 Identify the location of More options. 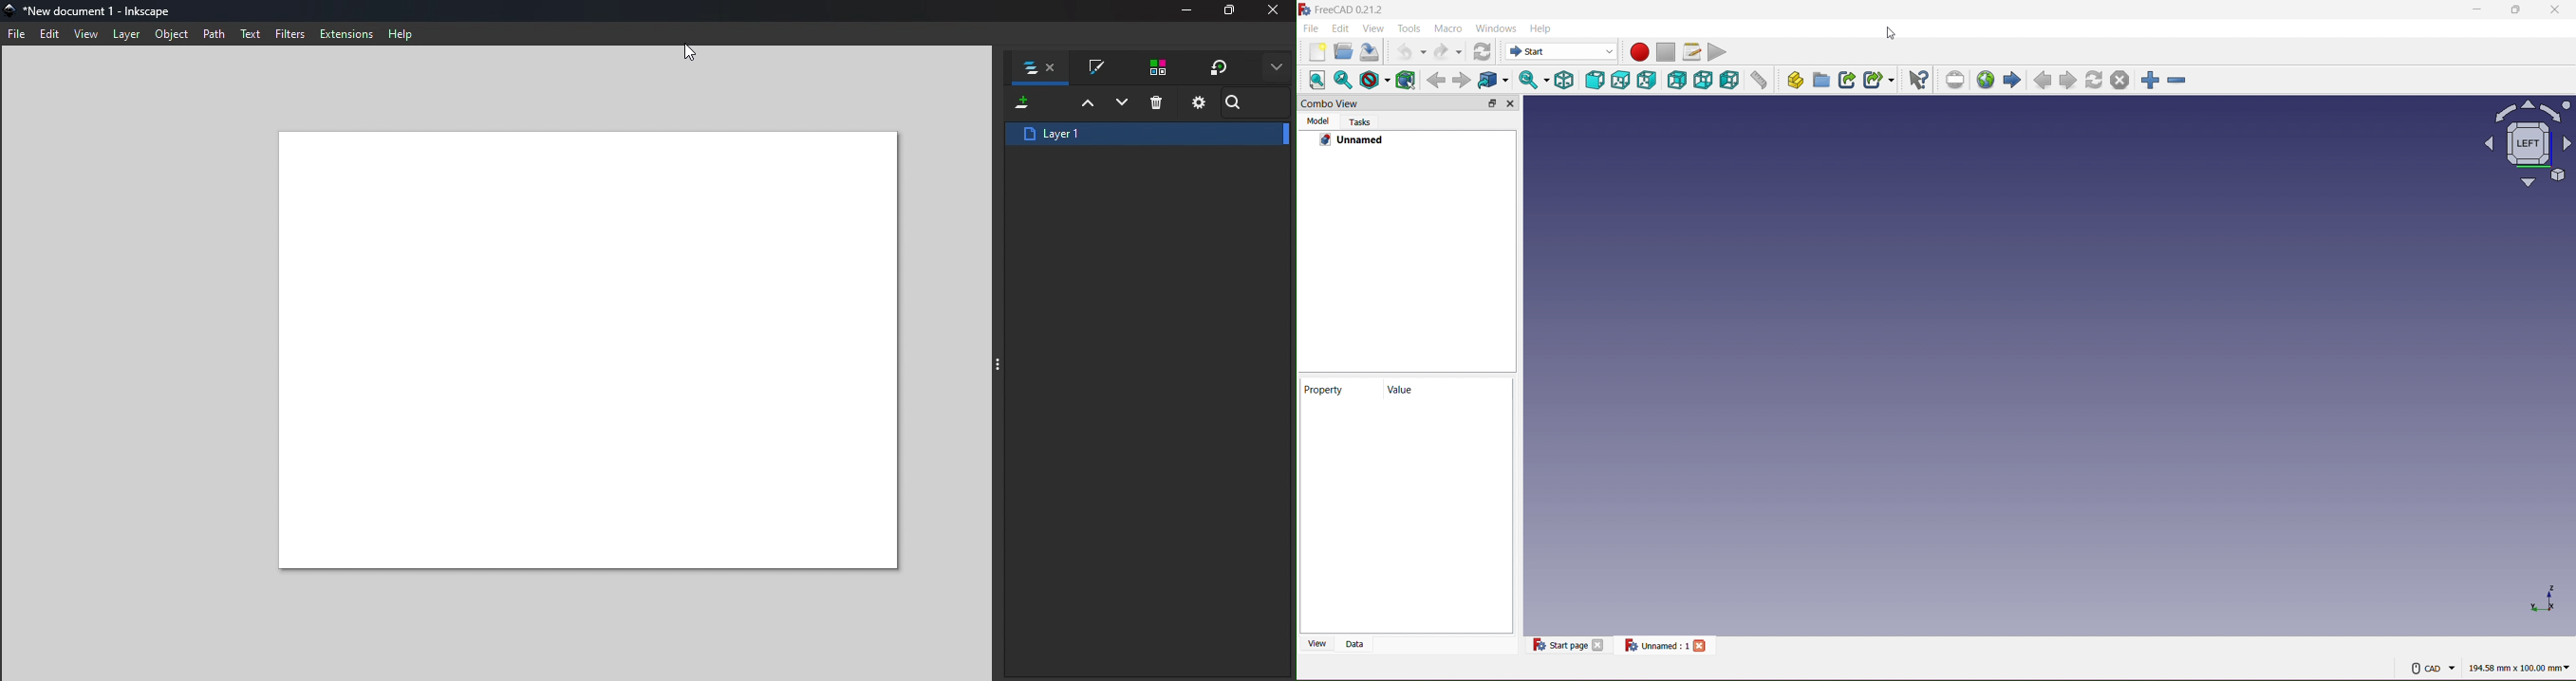
(1278, 67).